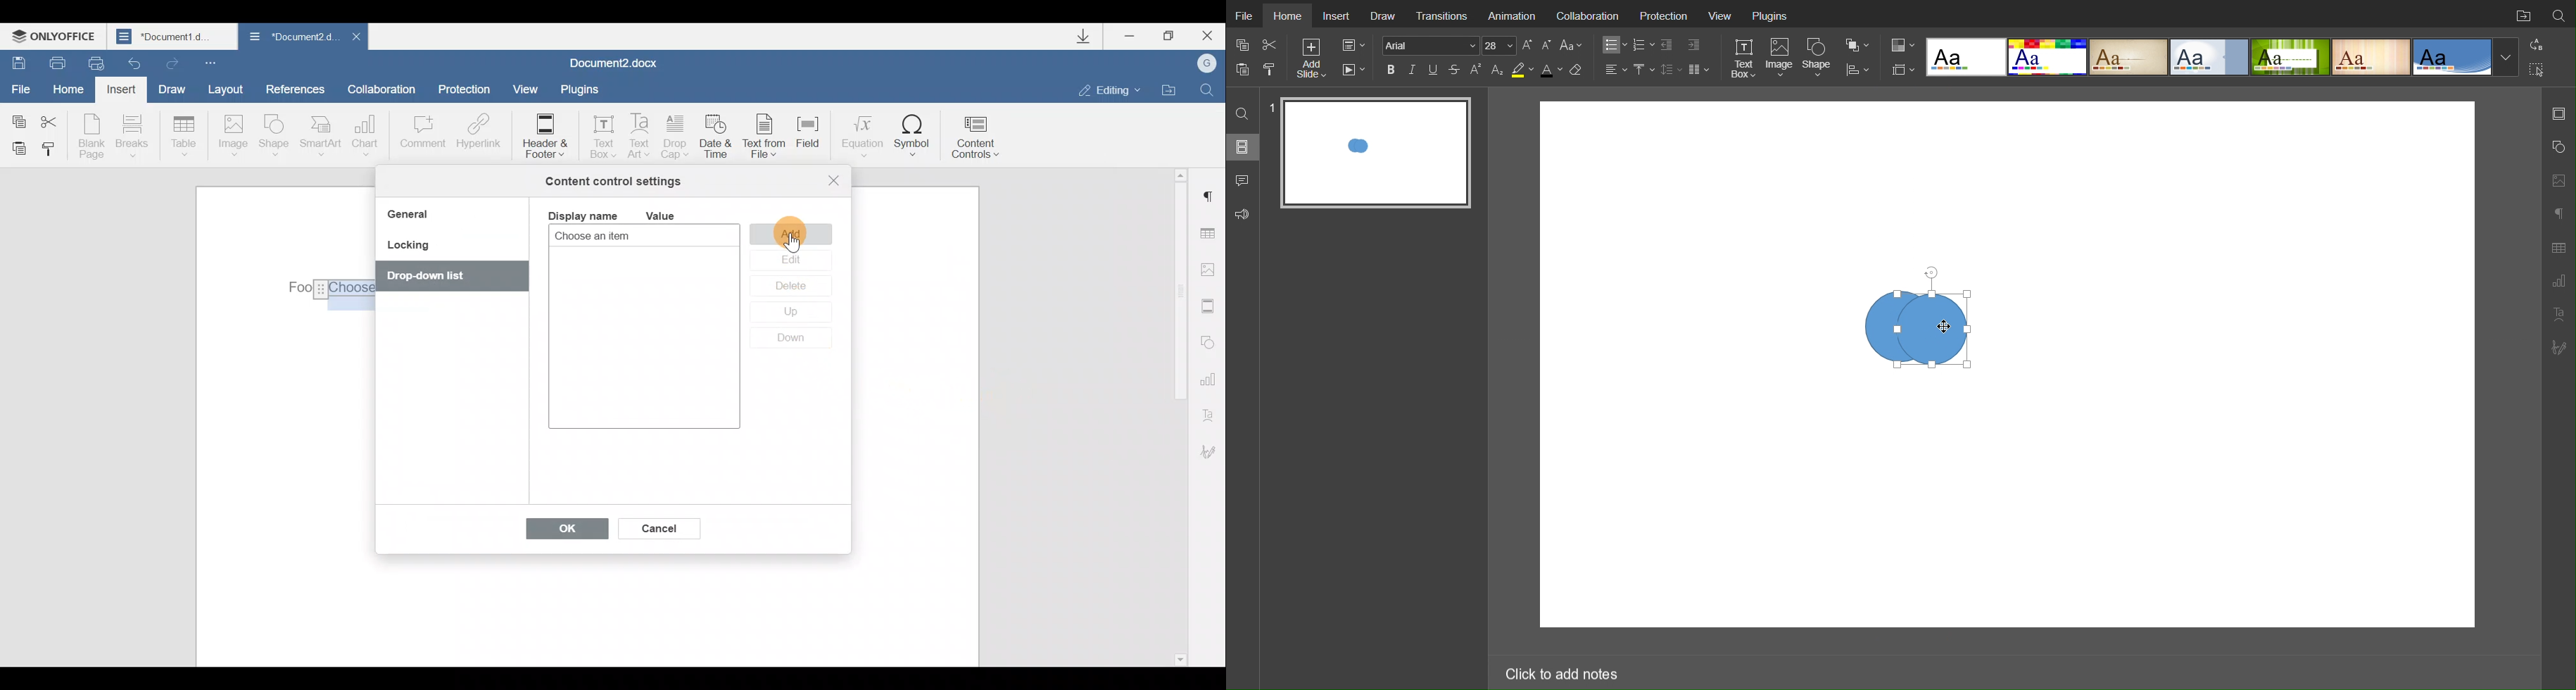 The image size is (2576, 700). Describe the element at coordinates (1572, 45) in the screenshot. I see `Font Case` at that location.